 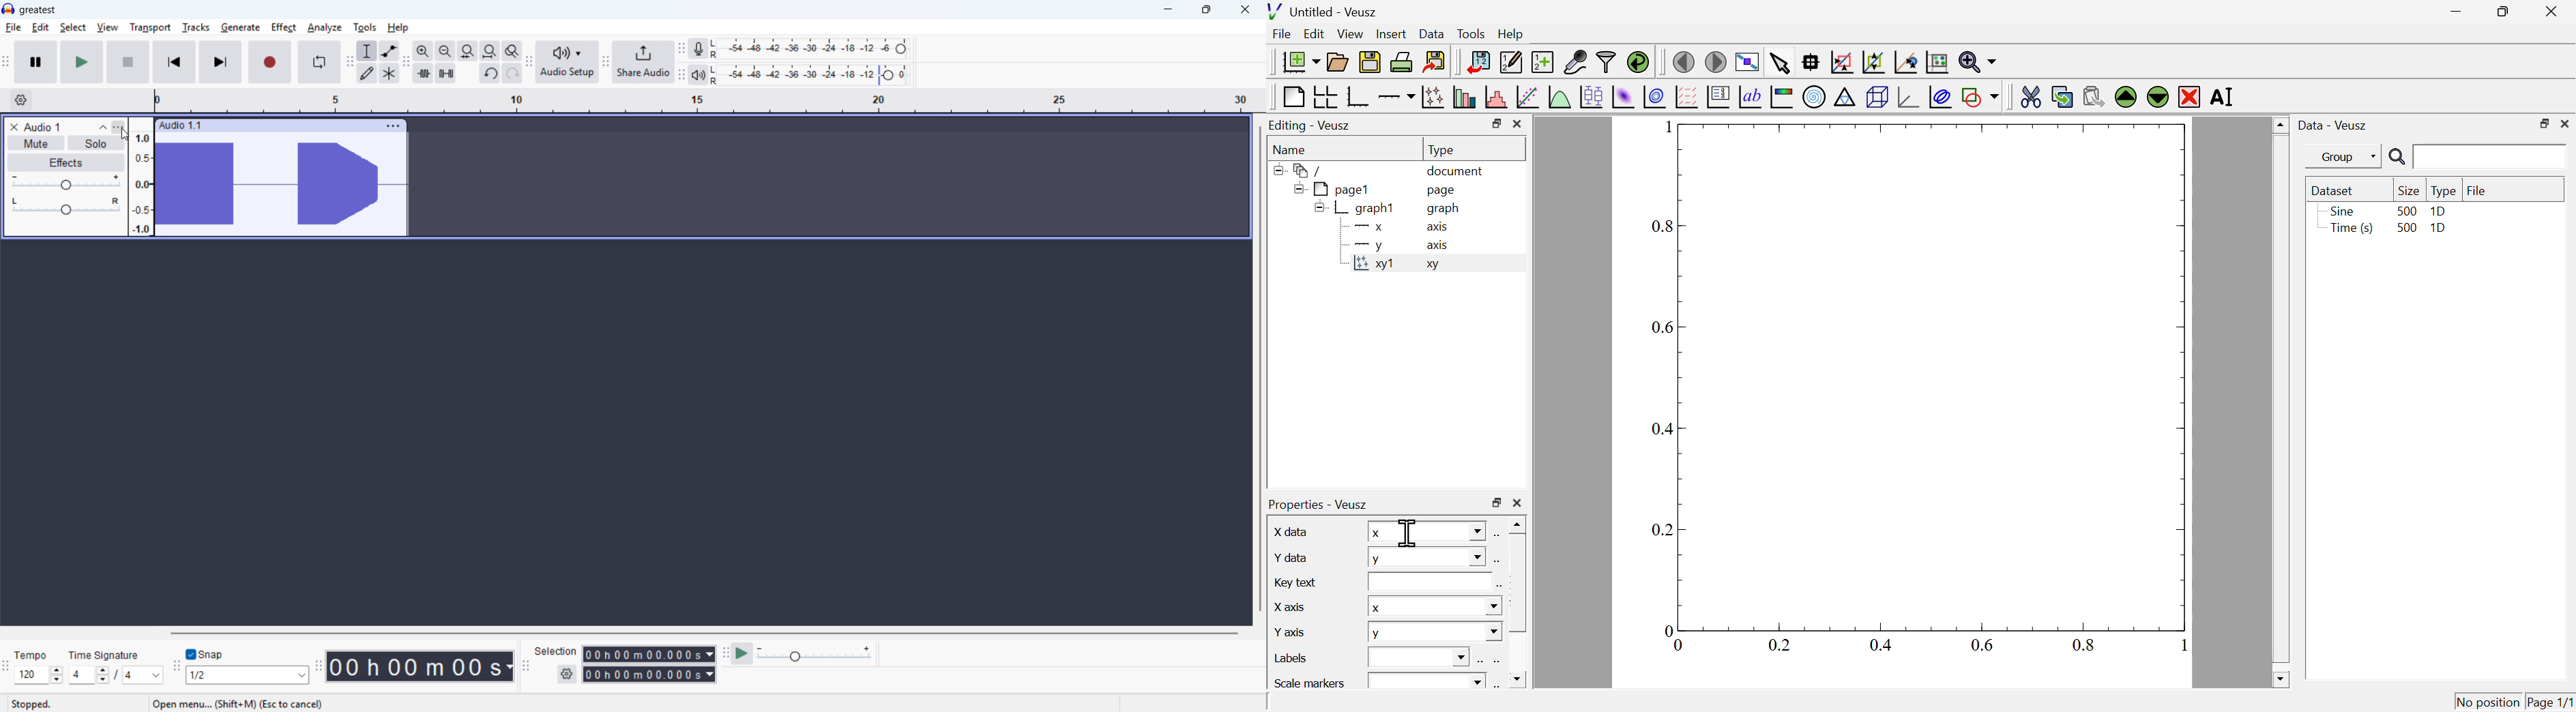 What do you see at coordinates (567, 63) in the screenshot?
I see `audio setup` at bounding box center [567, 63].